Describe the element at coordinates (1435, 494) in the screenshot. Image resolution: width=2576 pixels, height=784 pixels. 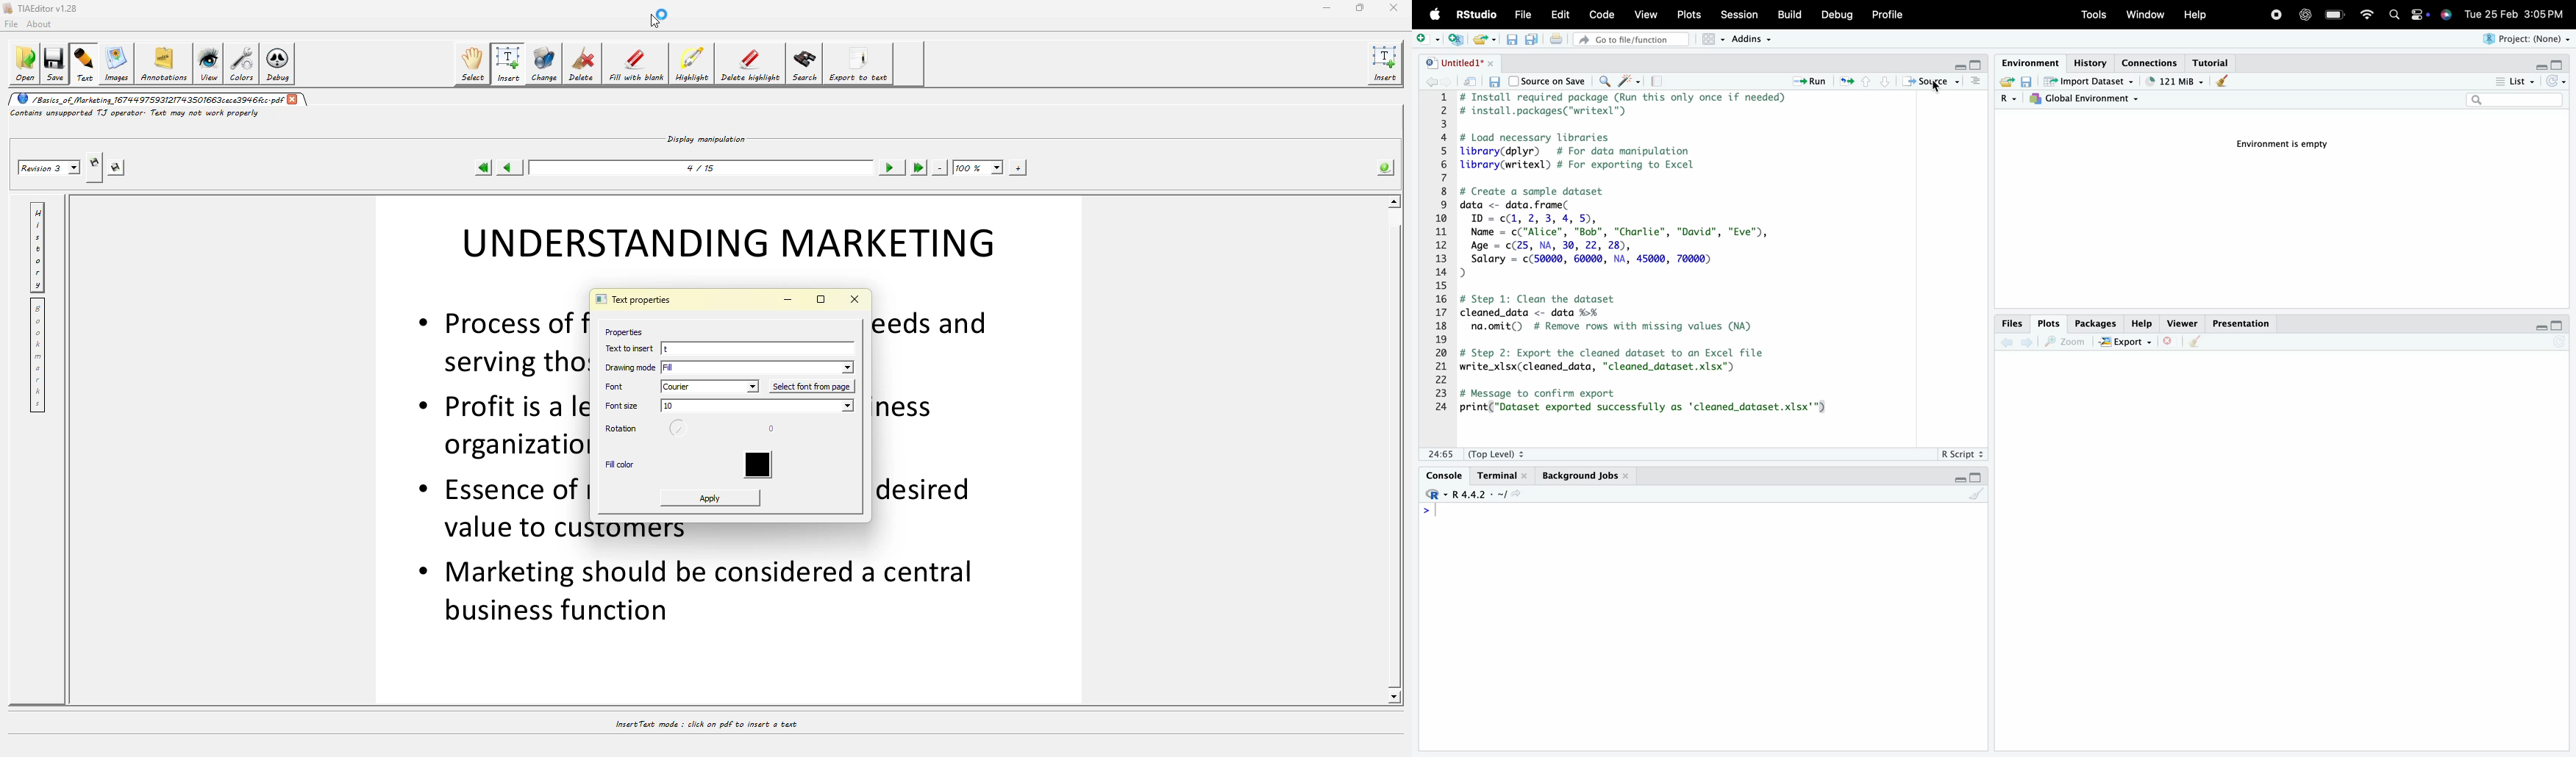
I see `Rstudio ` at that location.